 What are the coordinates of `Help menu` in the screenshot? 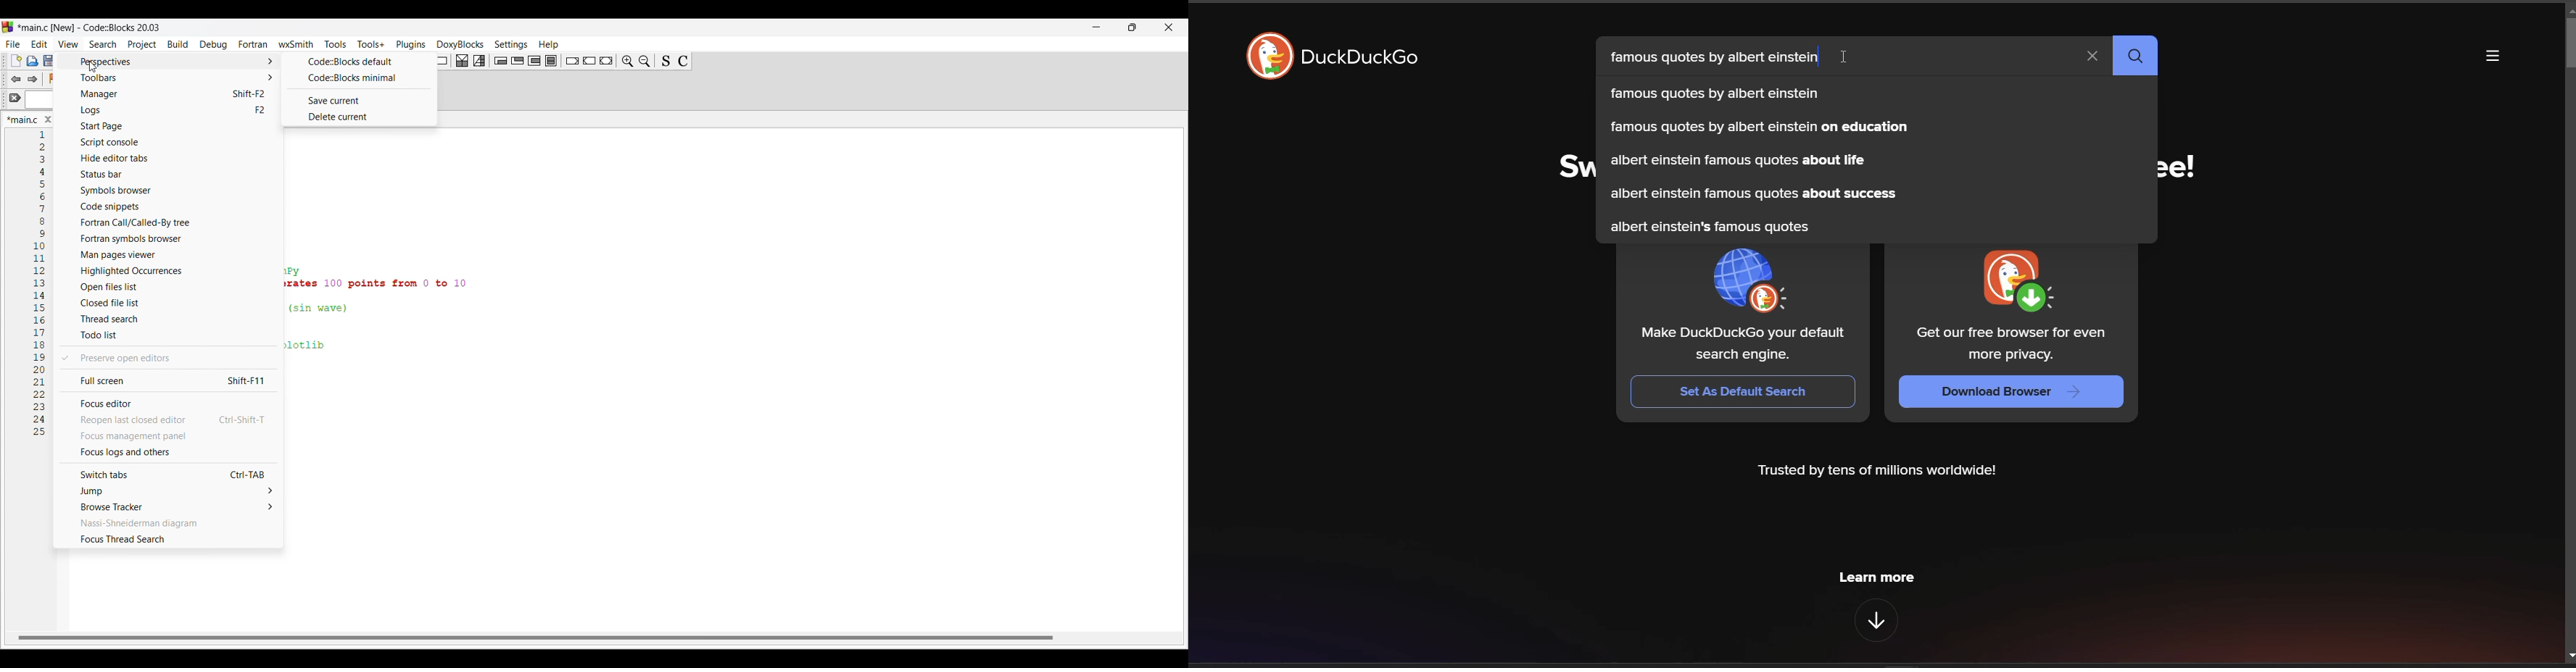 It's located at (549, 45).